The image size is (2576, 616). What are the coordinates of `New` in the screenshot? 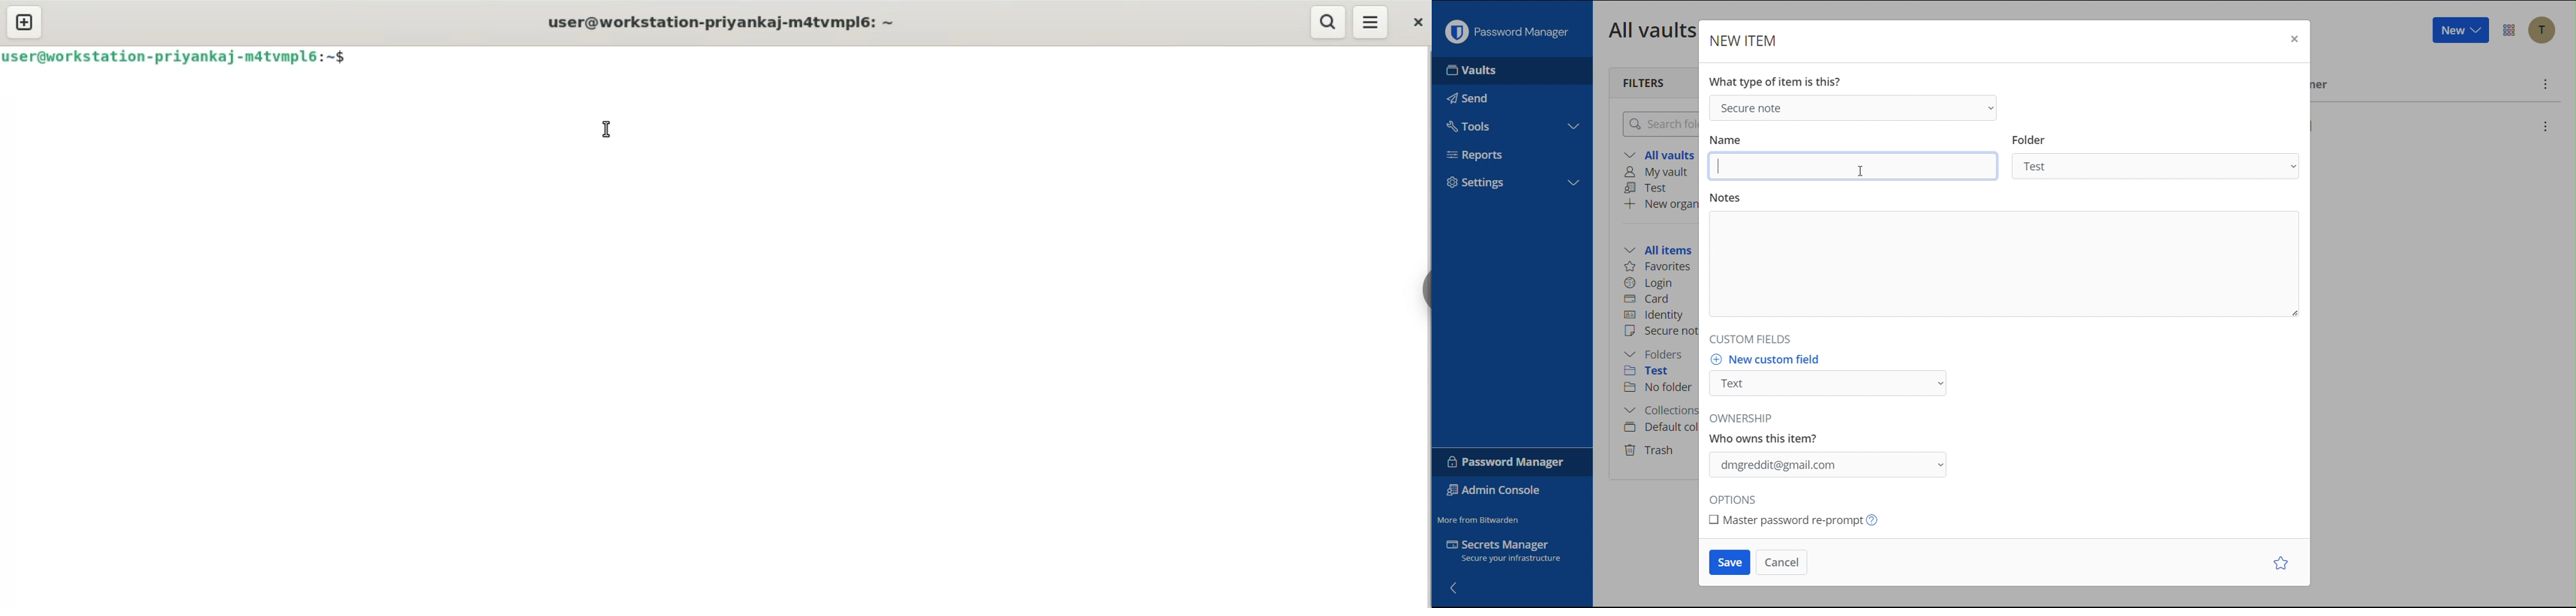 It's located at (2460, 31).